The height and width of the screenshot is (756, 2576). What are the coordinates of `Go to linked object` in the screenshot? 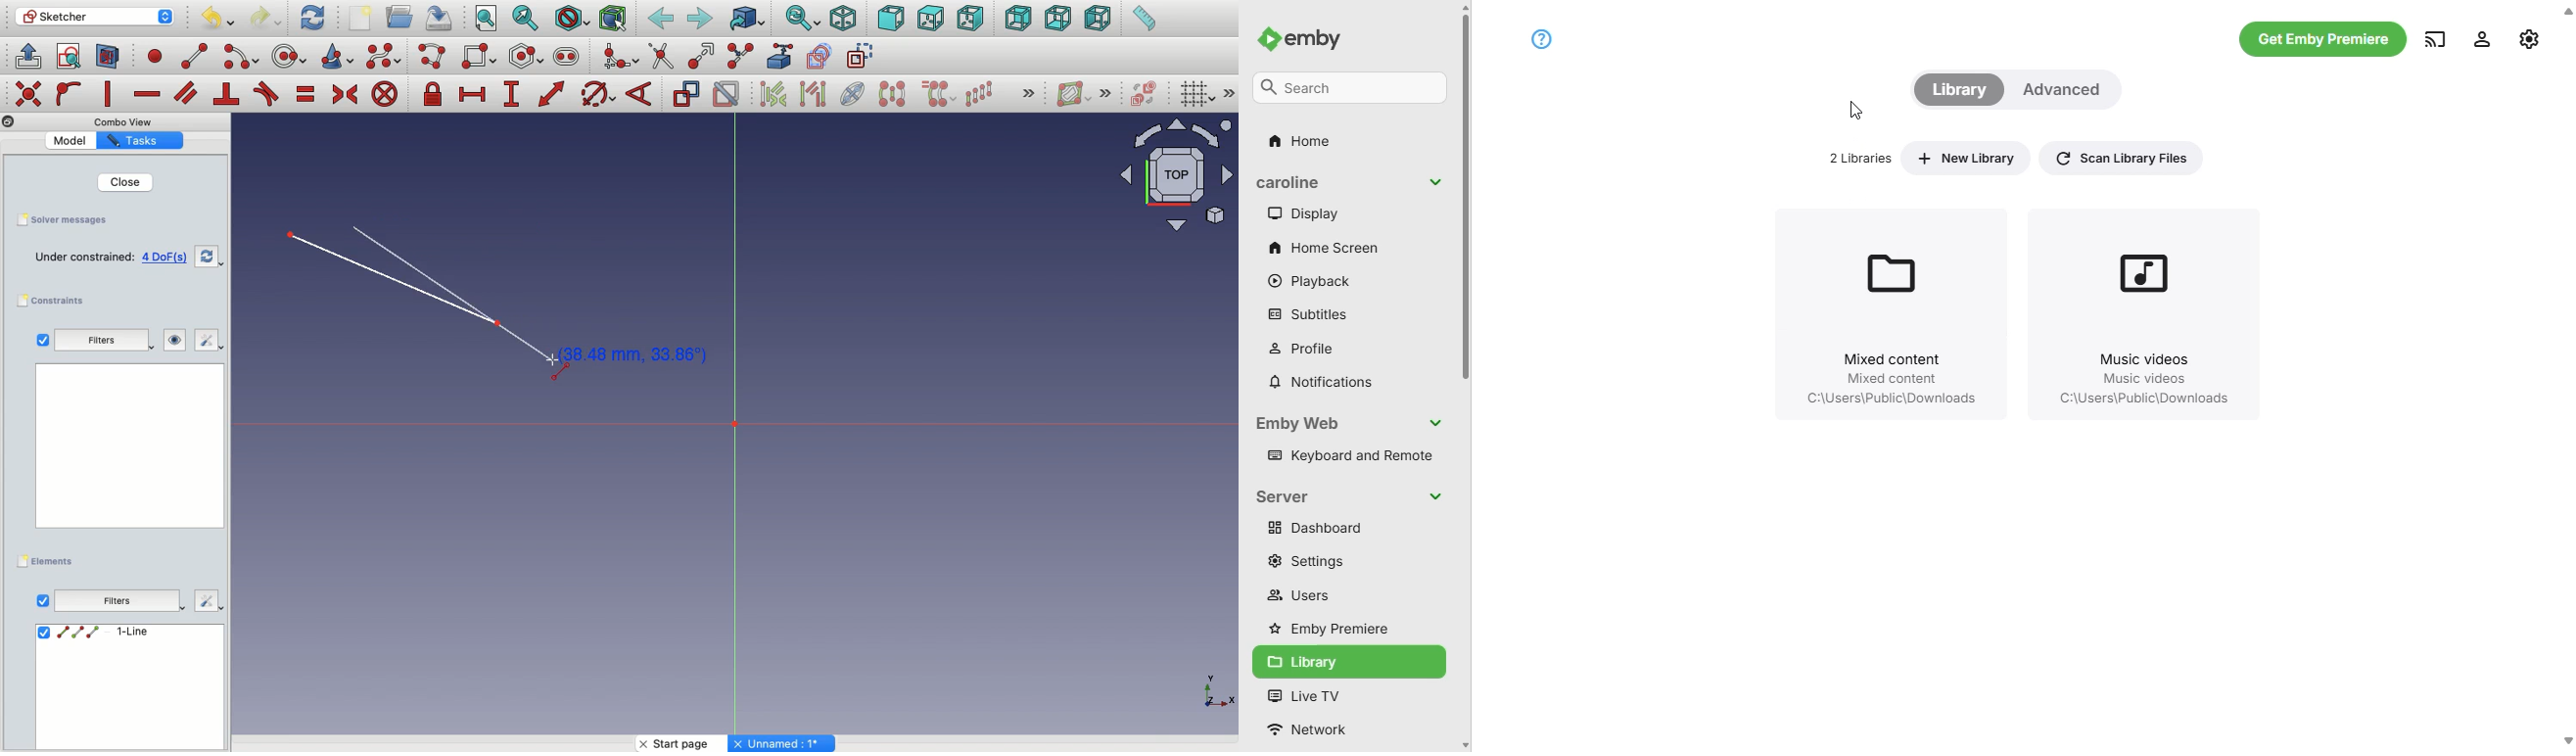 It's located at (747, 18).